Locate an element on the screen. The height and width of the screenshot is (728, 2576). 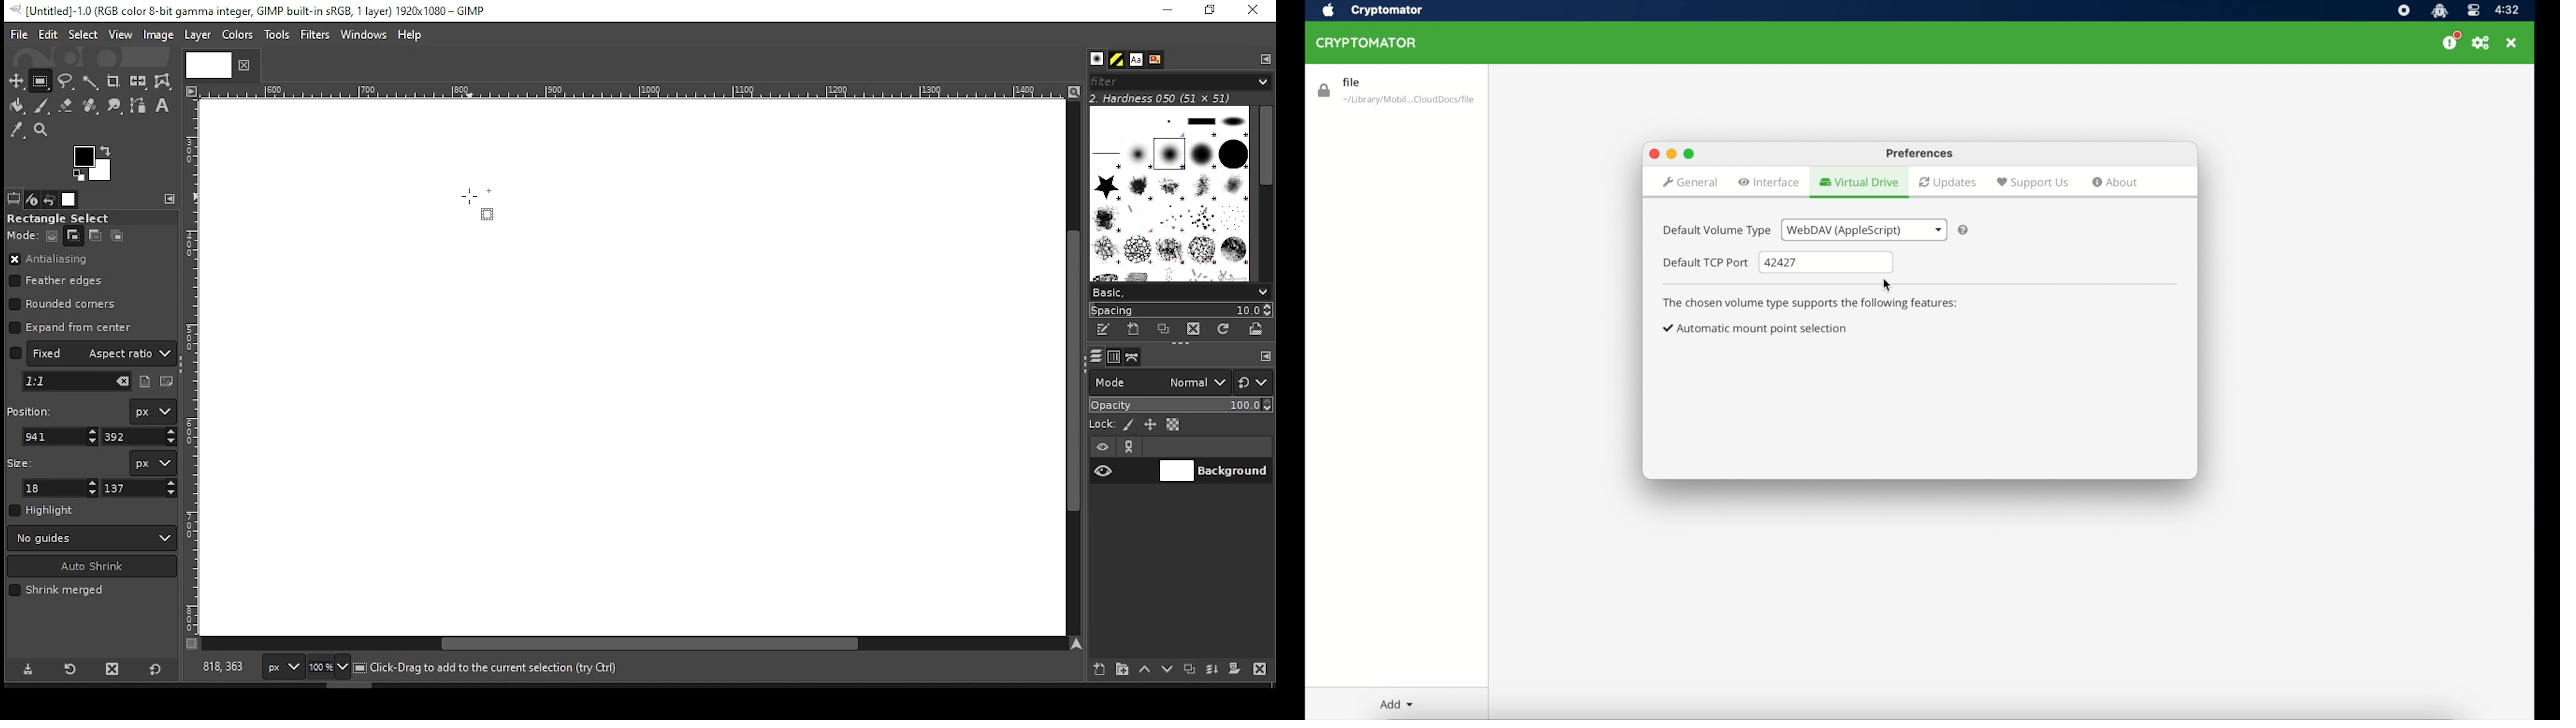
subtract from the current selection is located at coordinates (94, 236).